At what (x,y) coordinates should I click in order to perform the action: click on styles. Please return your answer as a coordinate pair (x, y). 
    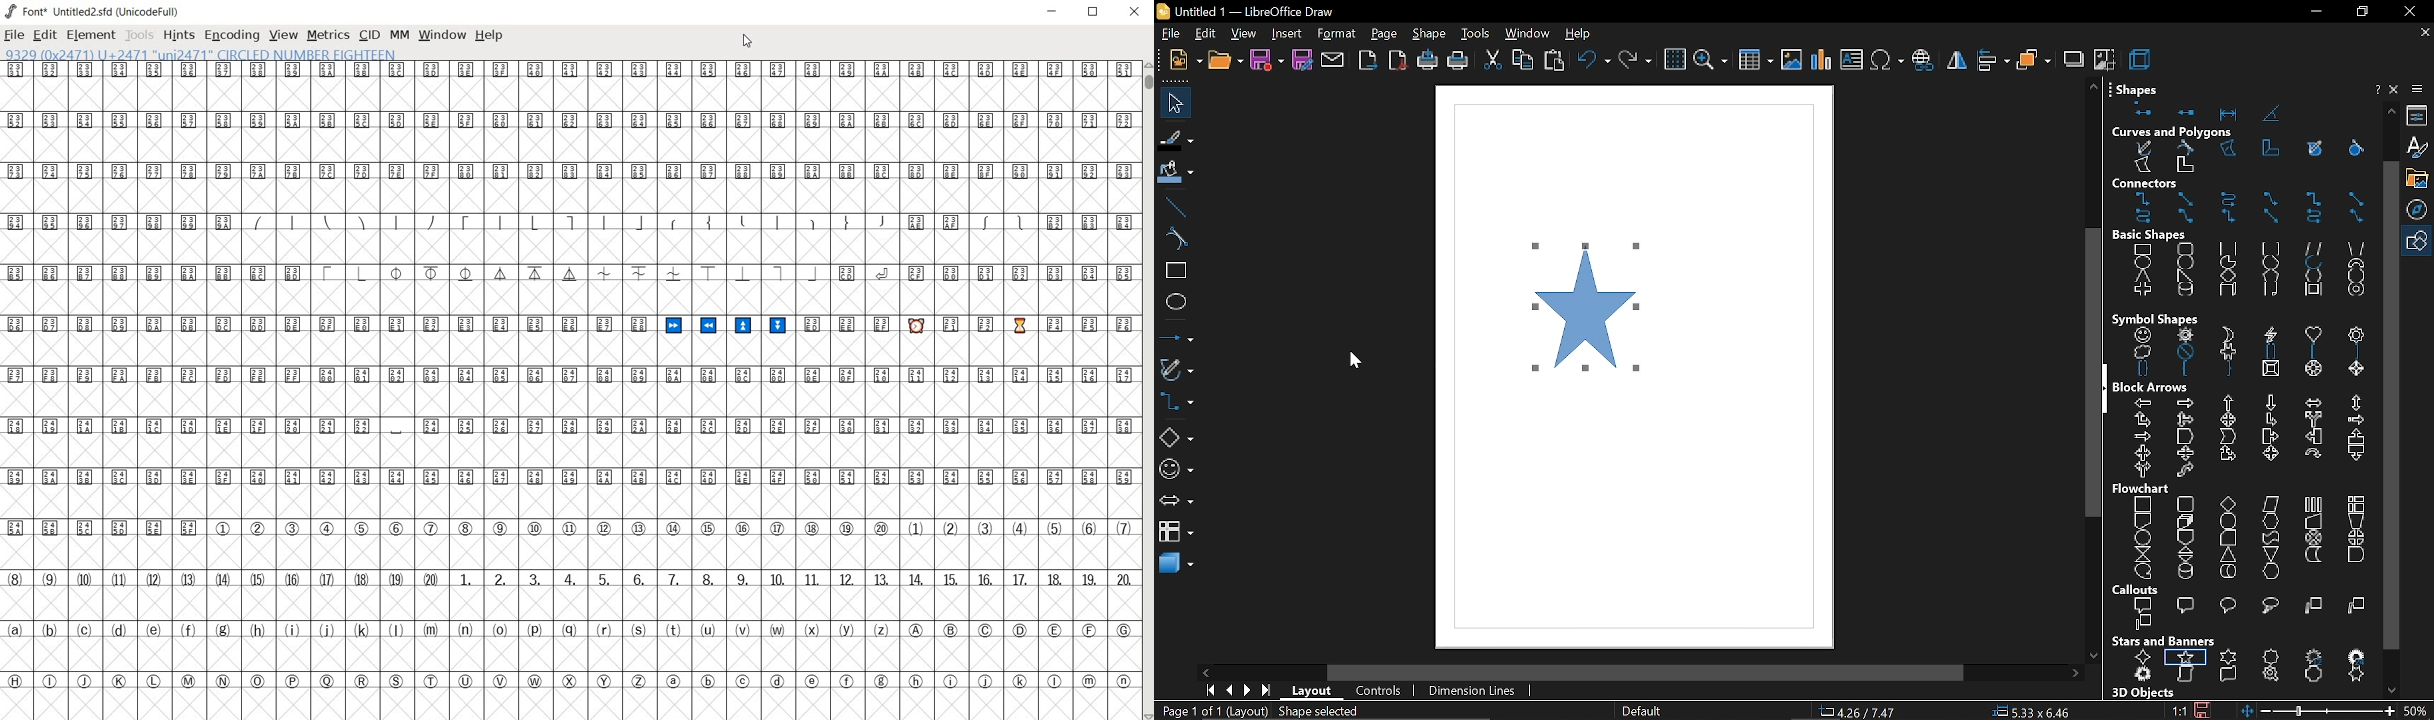
    Looking at the image, I should click on (2420, 148).